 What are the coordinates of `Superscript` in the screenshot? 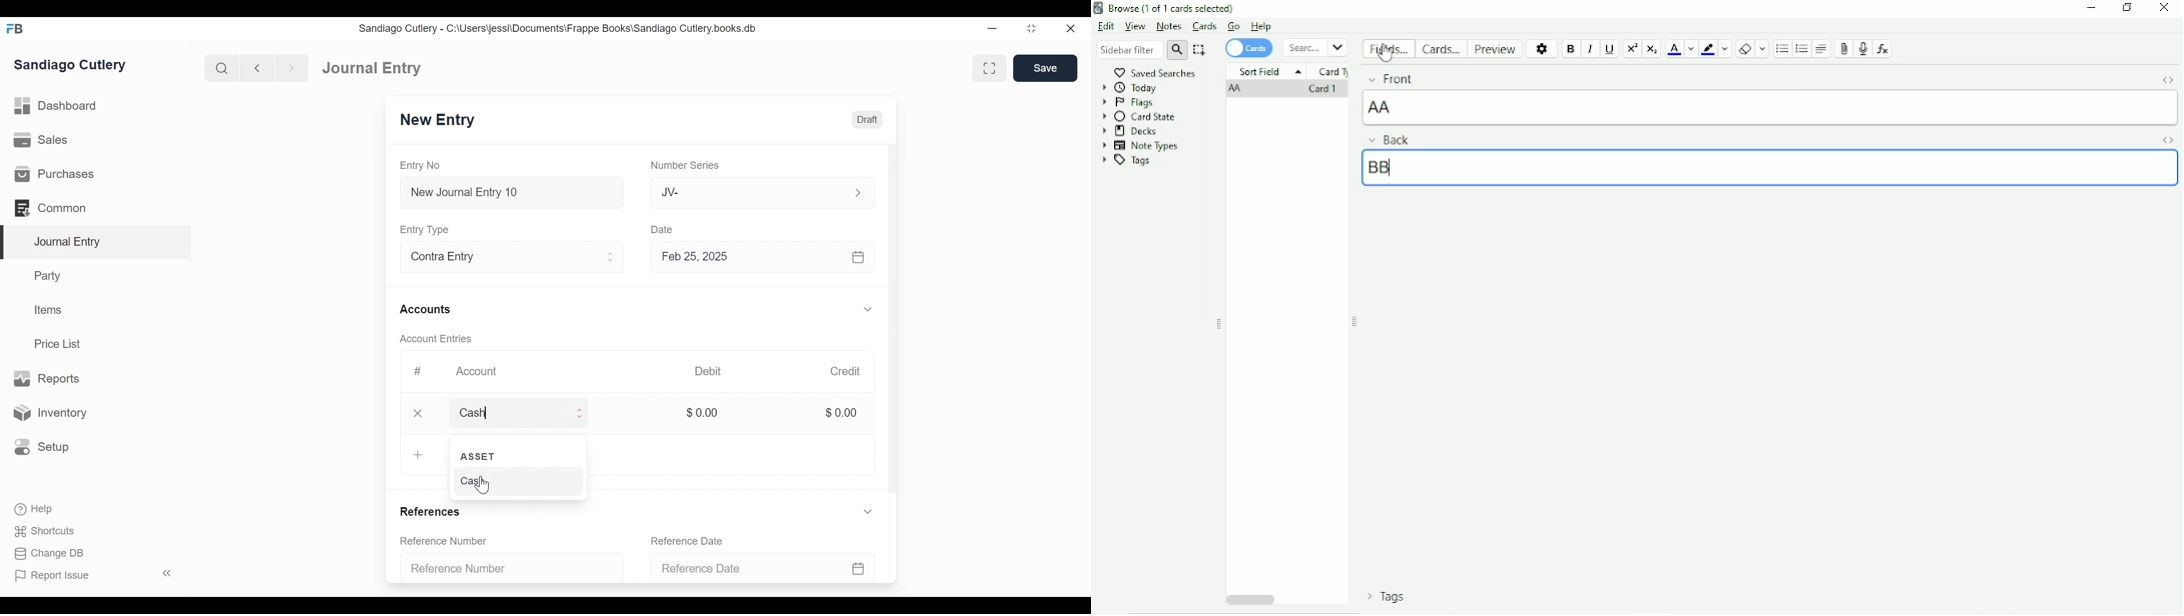 It's located at (1632, 49).